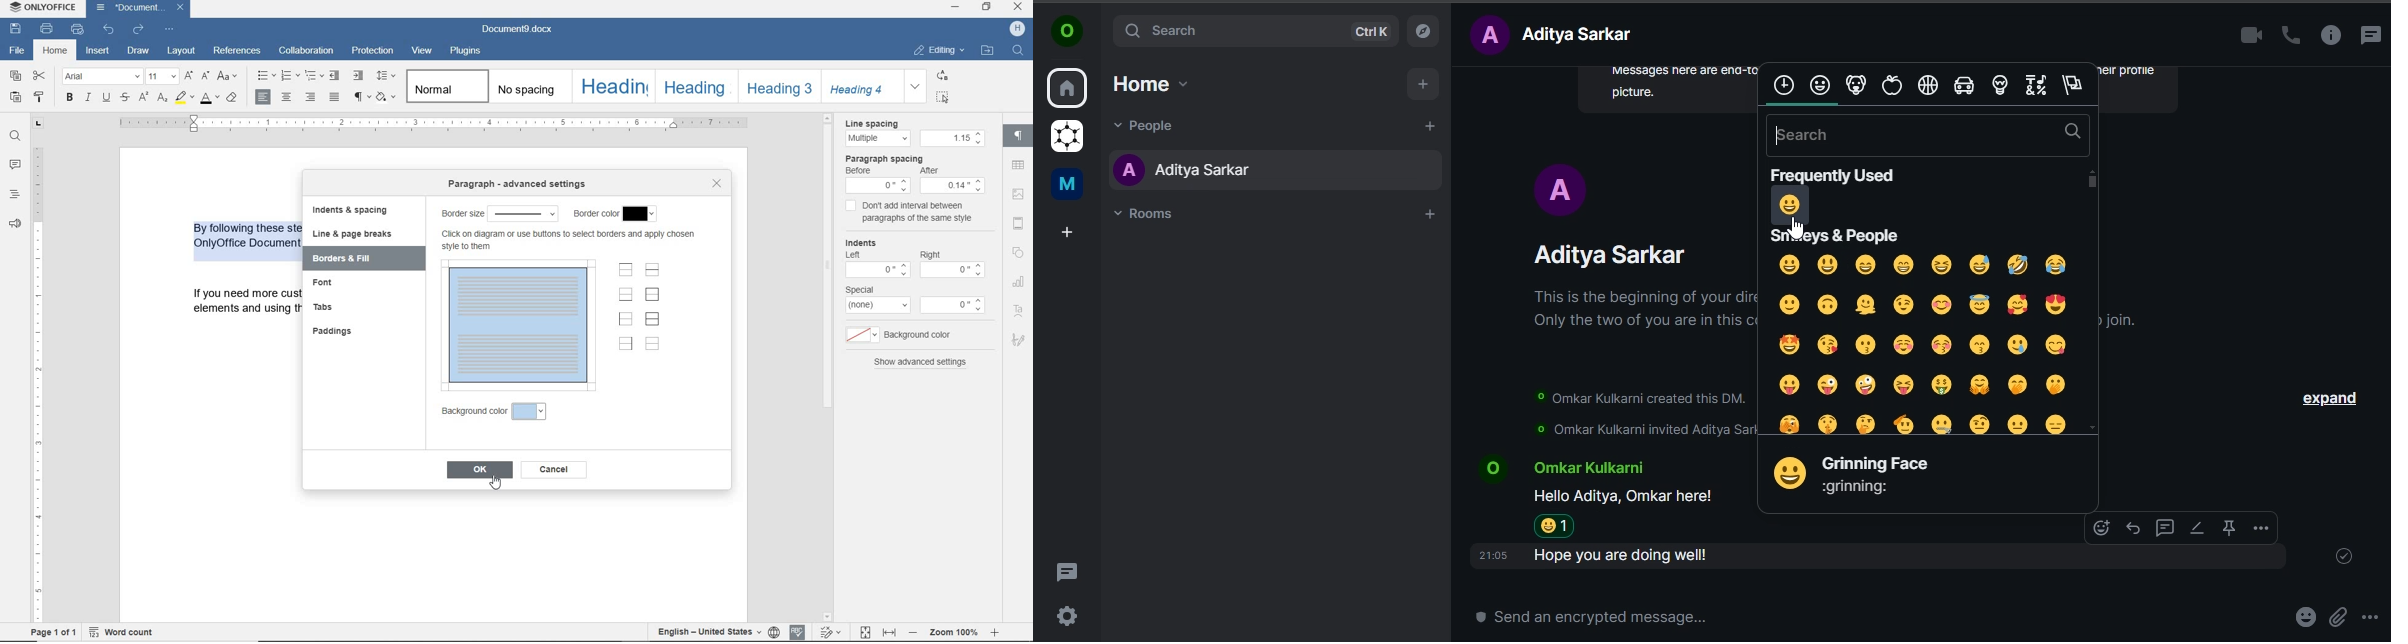  What do you see at coordinates (625, 294) in the screenshot?
I see `set bottom border only` at bounding box center [625, 294].